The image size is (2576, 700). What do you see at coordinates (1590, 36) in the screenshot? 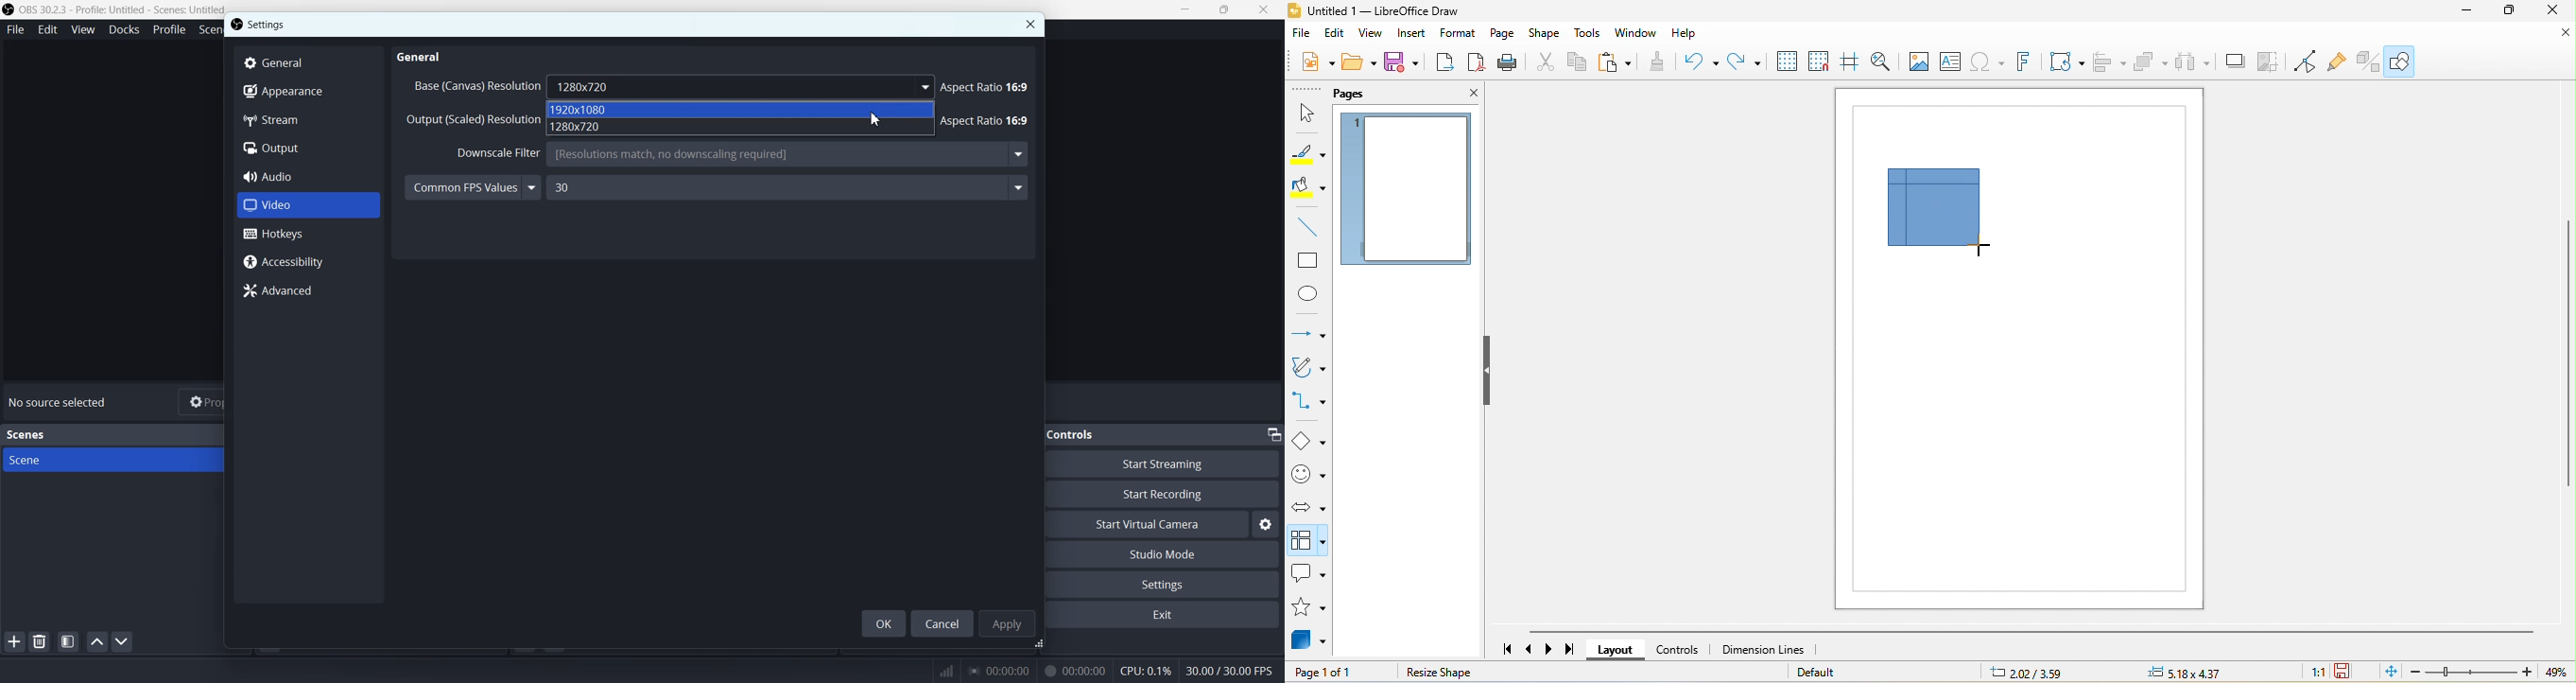
I see `tools` at bounding box center [1590, 36].